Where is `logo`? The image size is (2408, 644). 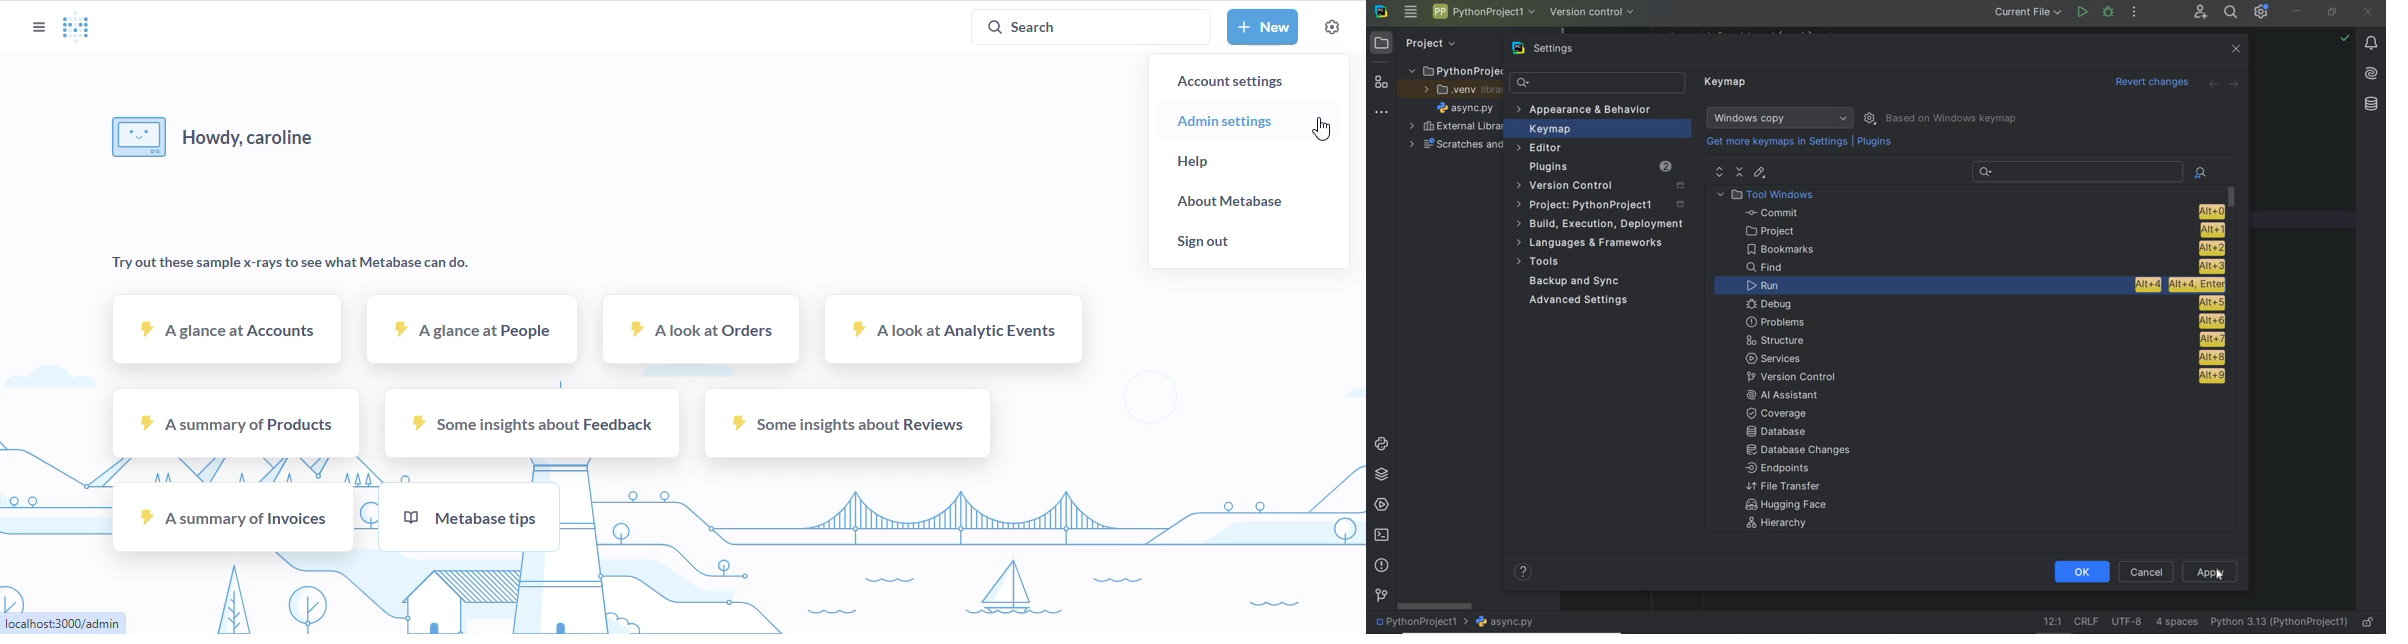
logo is located at coordinates (76, 27).